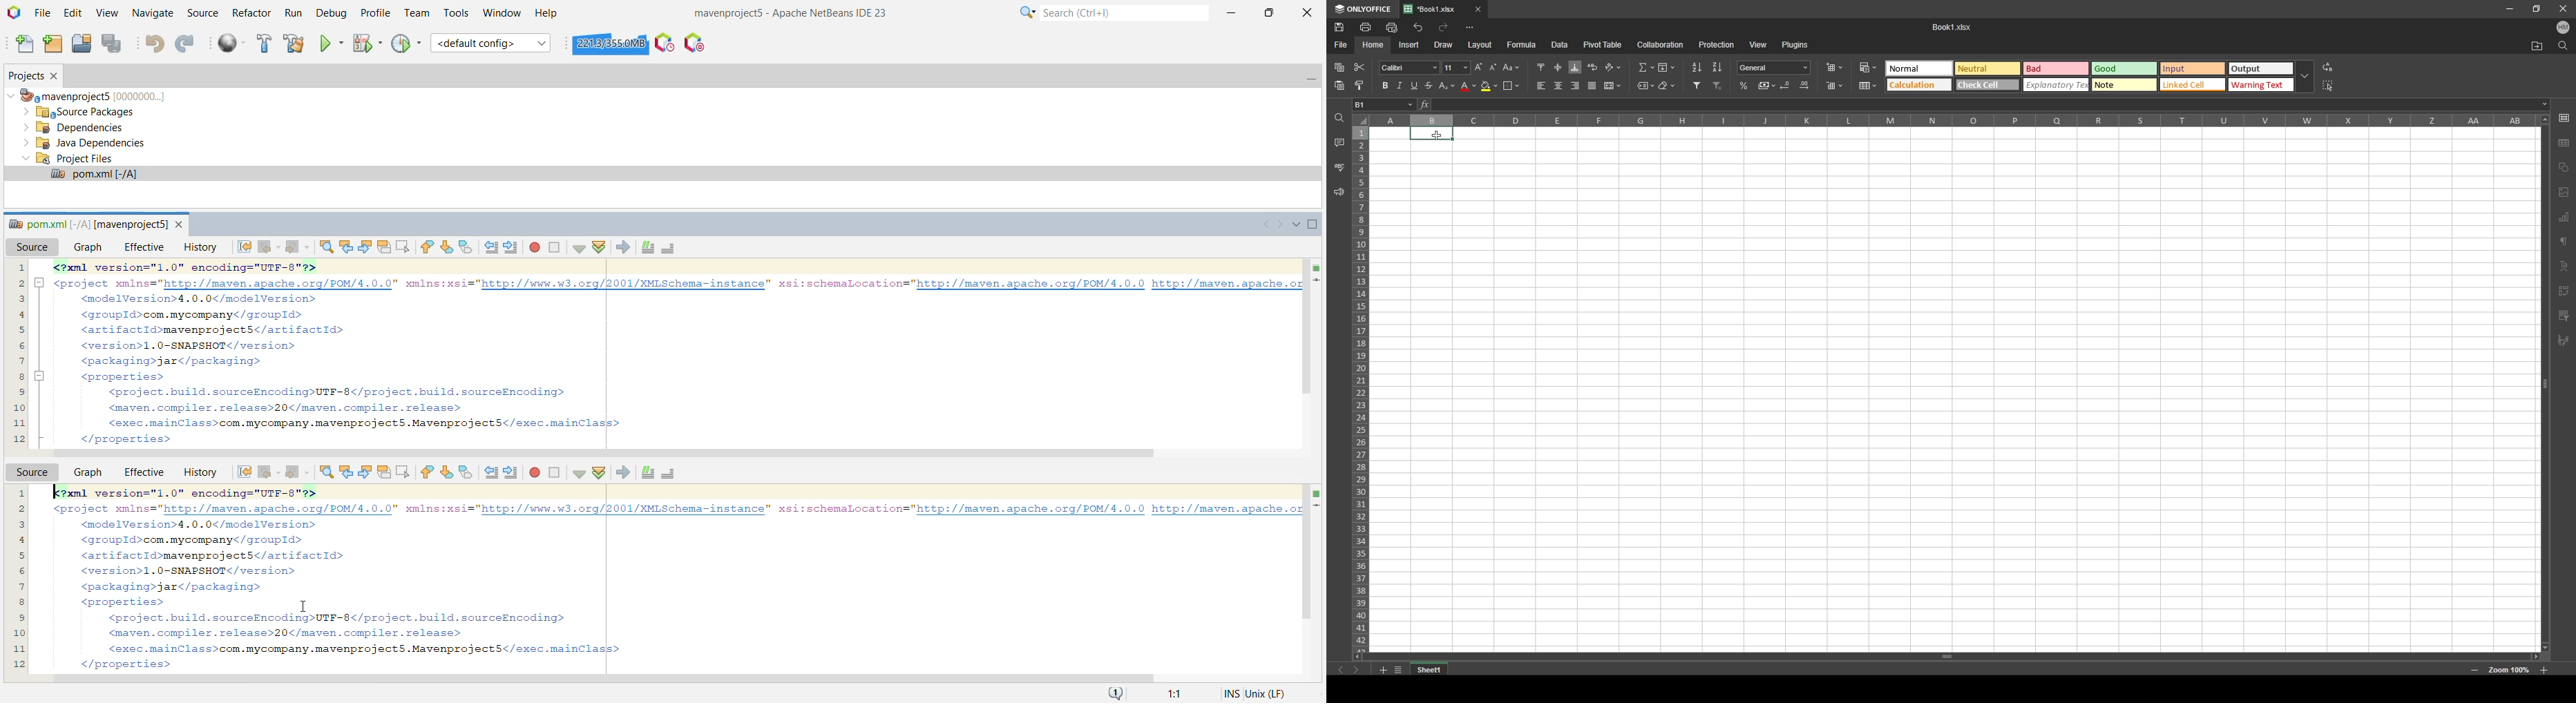 The height and width of the screenshot is (728, 2576). Describe the element at coordinates (1835, 85) in the screenshot. I see `delete cells` at that location.